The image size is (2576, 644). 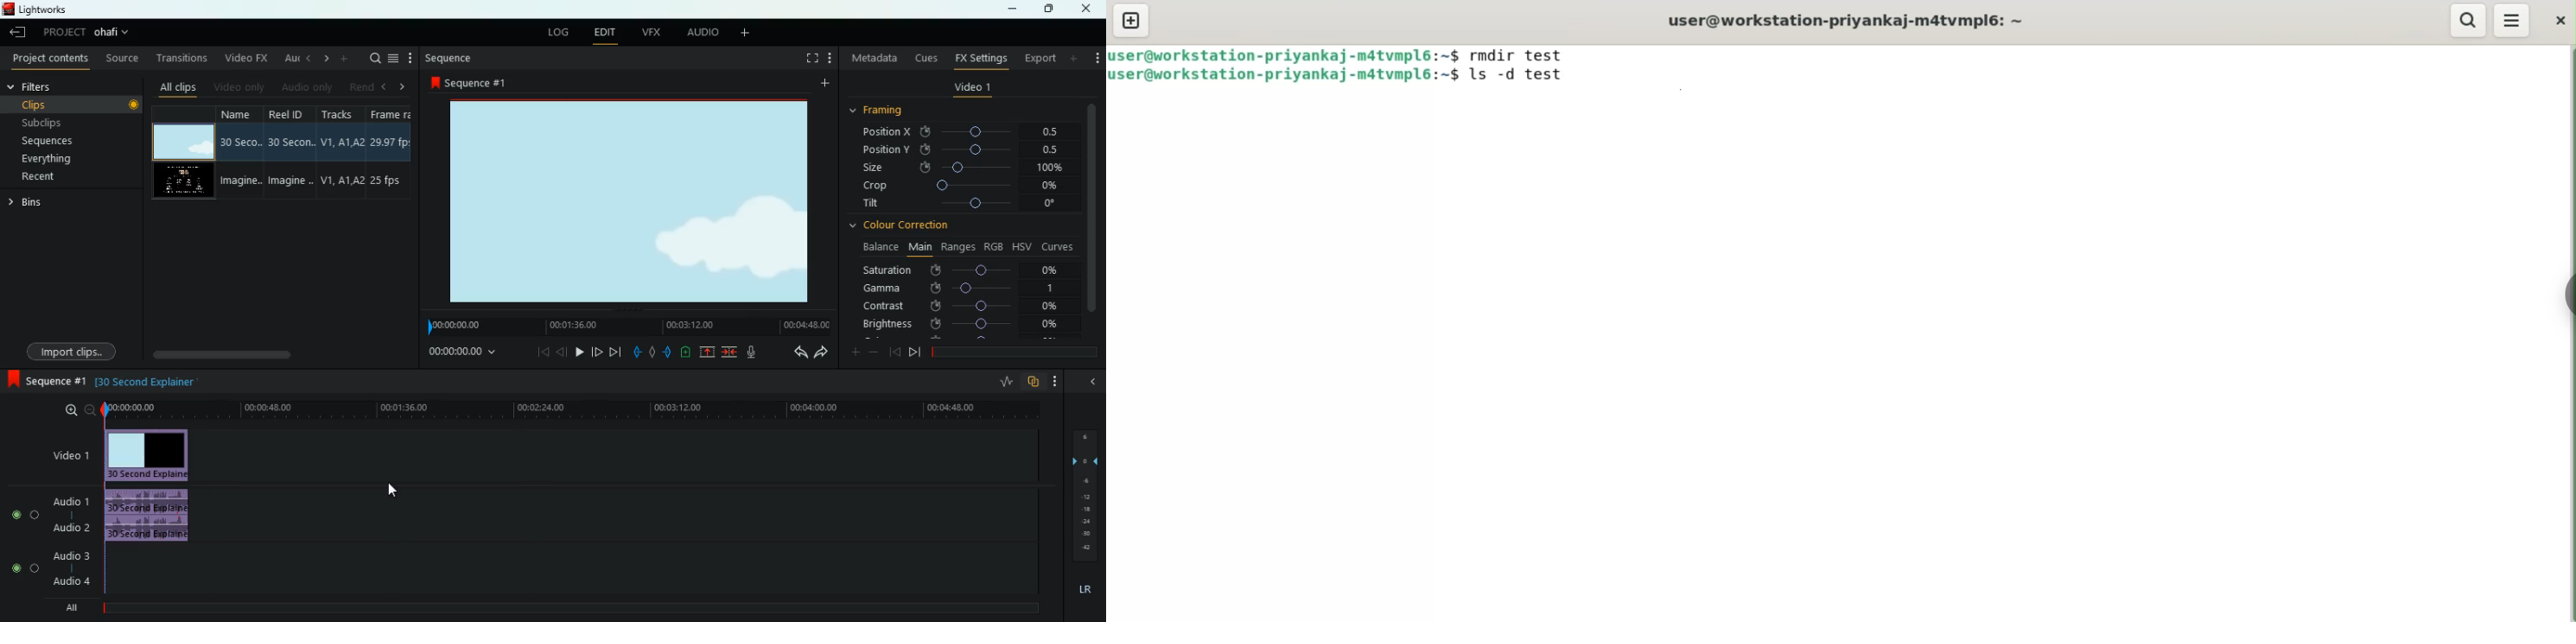 What do you see at coordinates (67, 555) in the screenshot?
I see `audio 3` at bounding box center [67, 555].